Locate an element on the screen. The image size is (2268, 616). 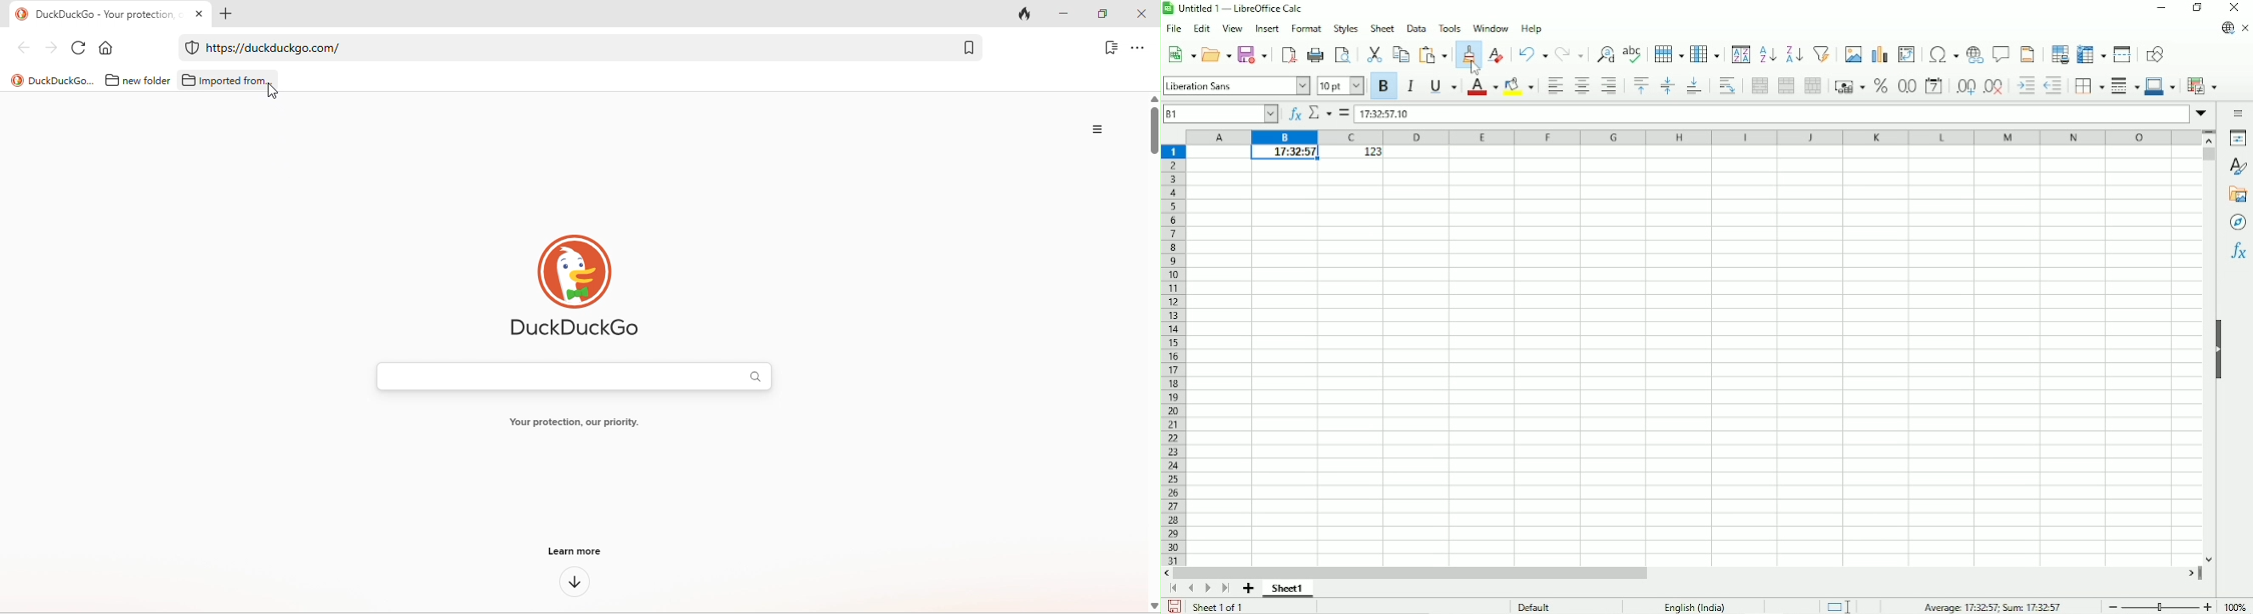
Update available is located at coordinates (2226, 29).